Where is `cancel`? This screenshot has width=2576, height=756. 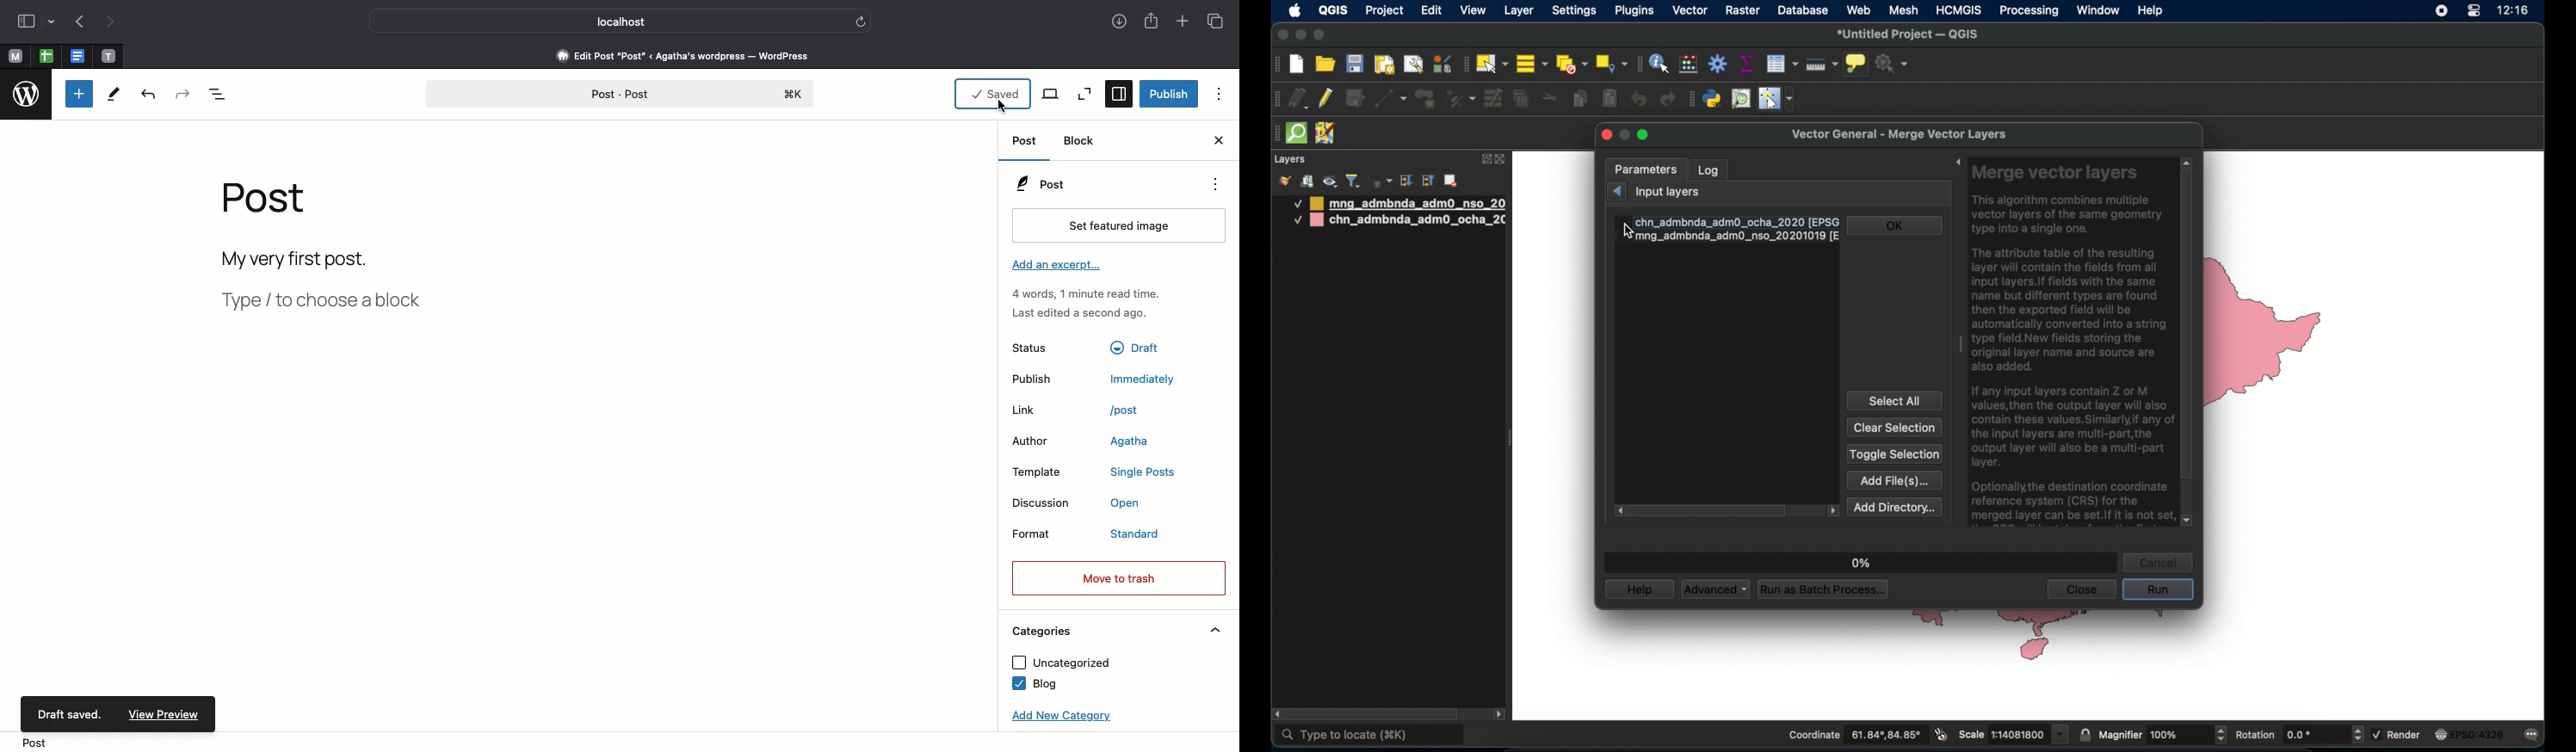 cancel is located at coordinates (2160, 562).